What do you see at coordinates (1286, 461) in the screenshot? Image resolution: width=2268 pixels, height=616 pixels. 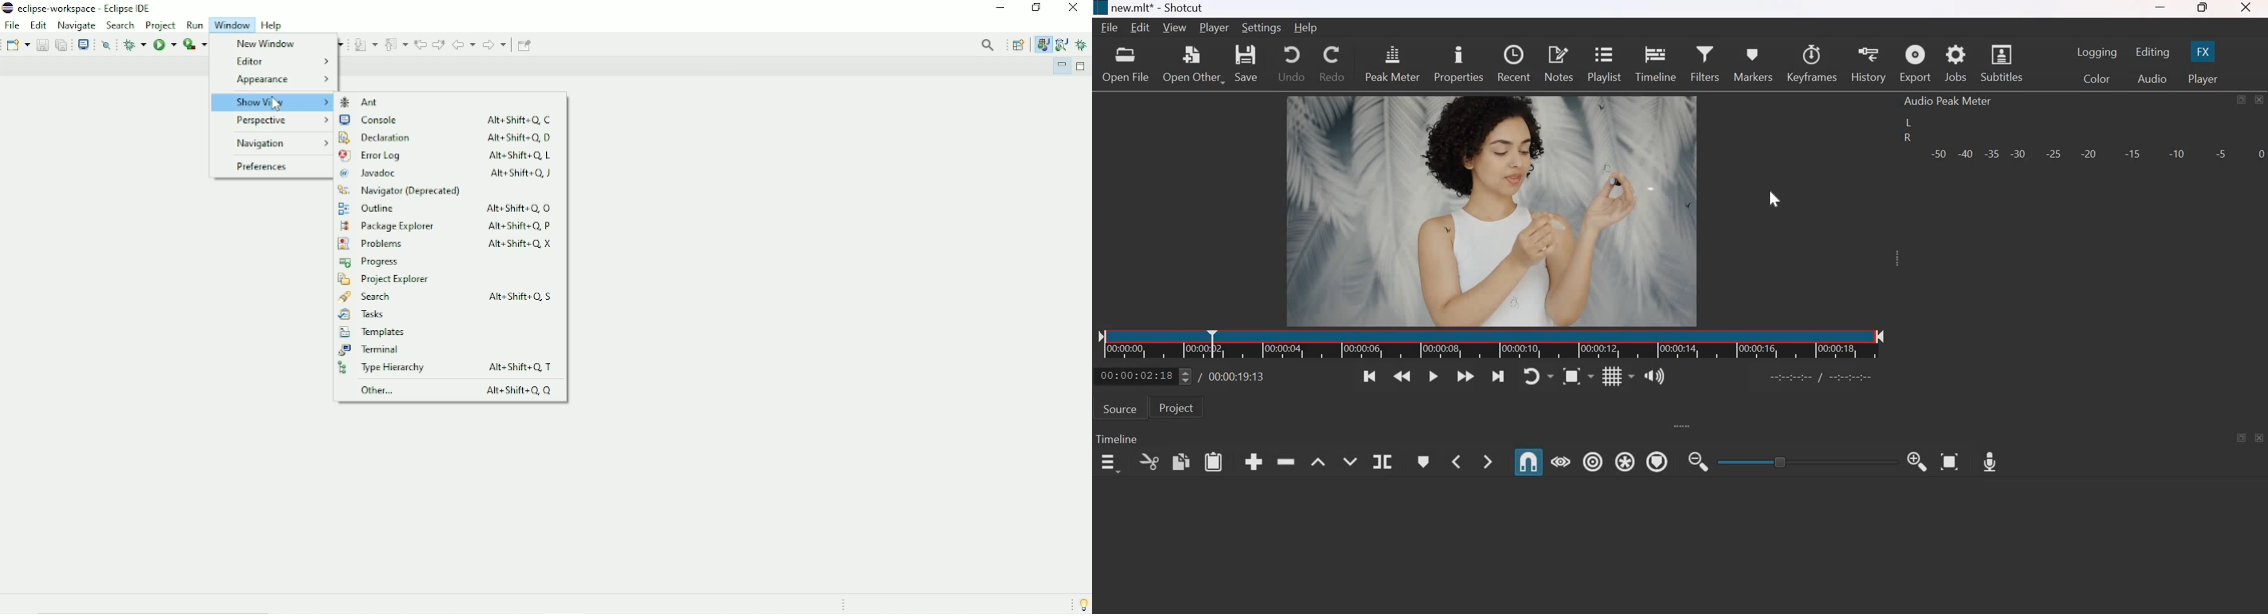 I see `ripple delete` at bounding box center [1286, 461].